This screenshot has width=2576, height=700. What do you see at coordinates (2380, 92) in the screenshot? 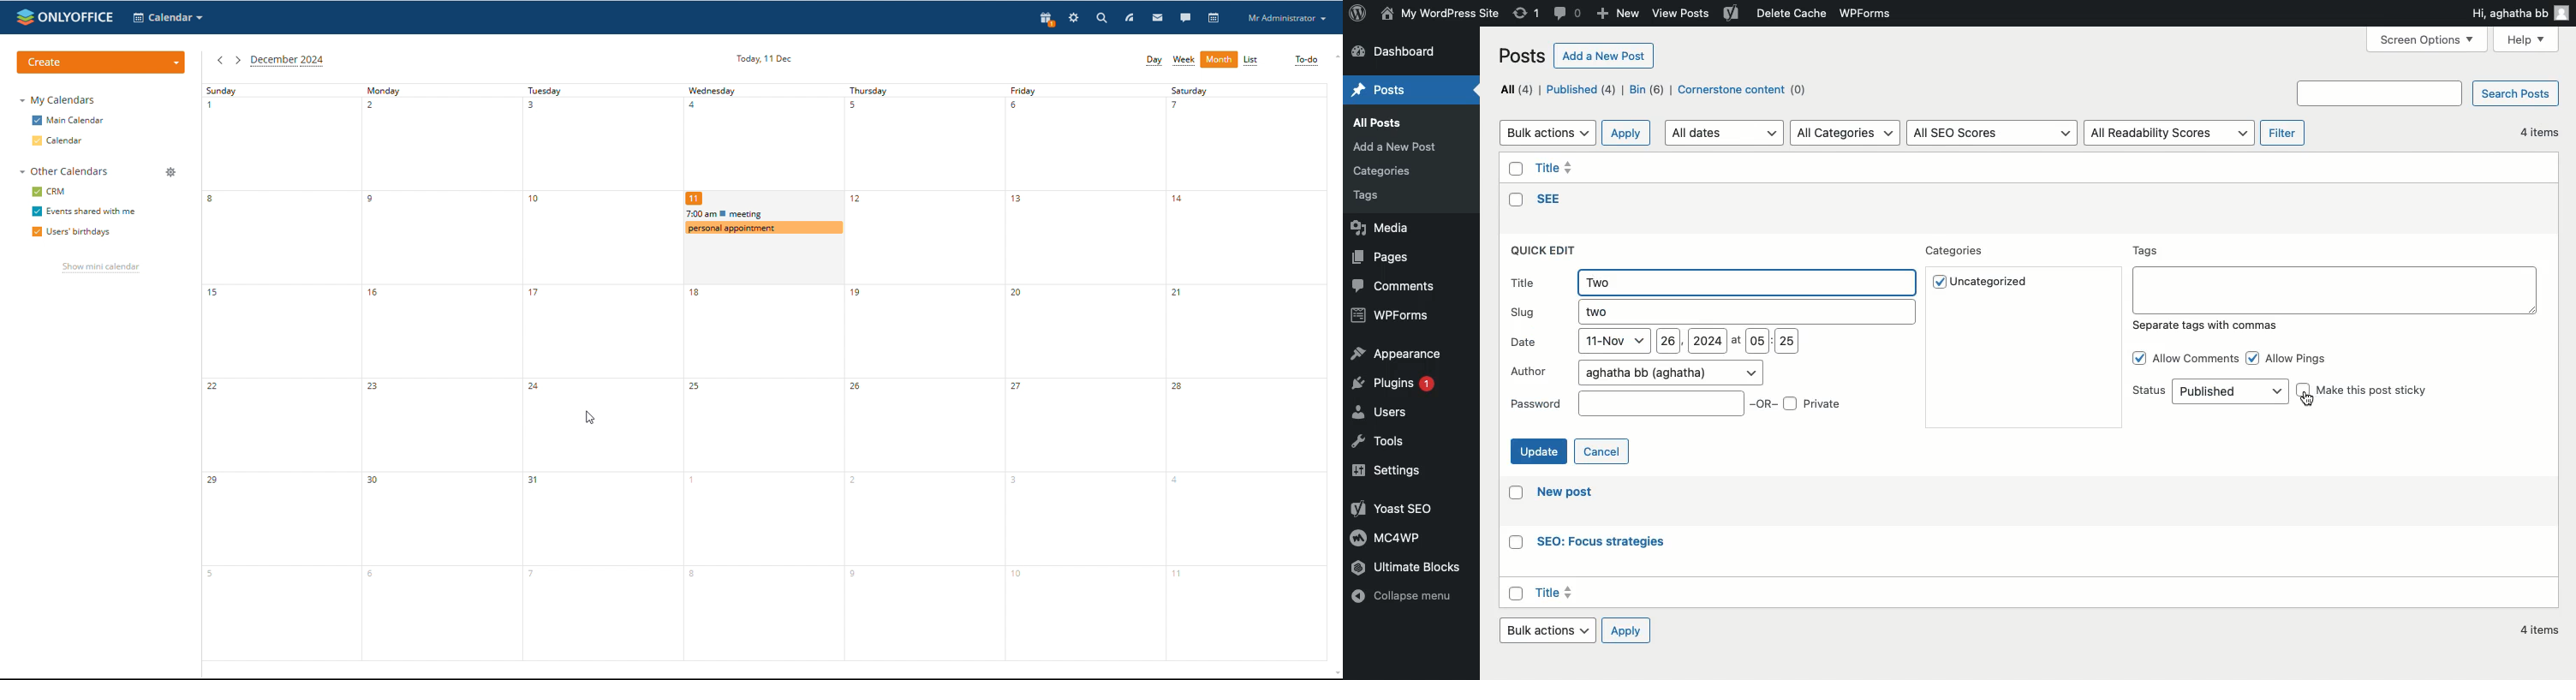
I see `search post input field` at bounding box center [2380, 92].